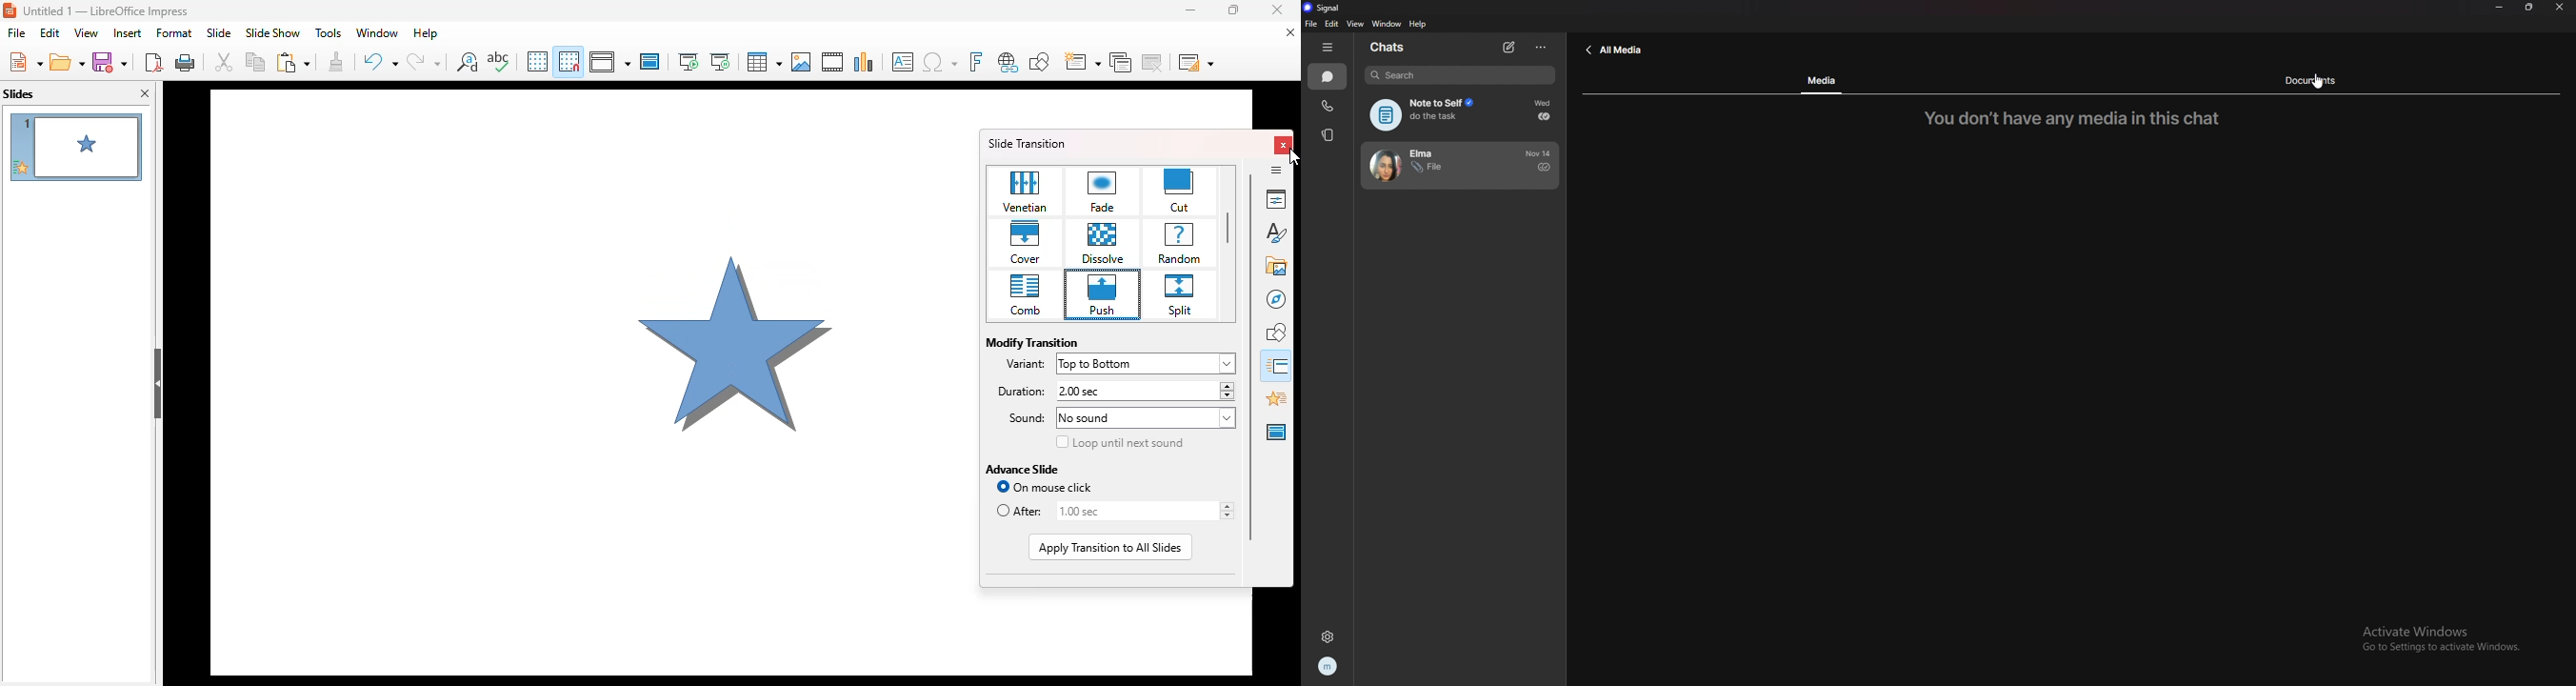 The width and height of the screenshot is (2576, 700). What do you see at coordinates (1331, 25) in the screenshot?
I see `edit` at bounding box center [1331, 25].